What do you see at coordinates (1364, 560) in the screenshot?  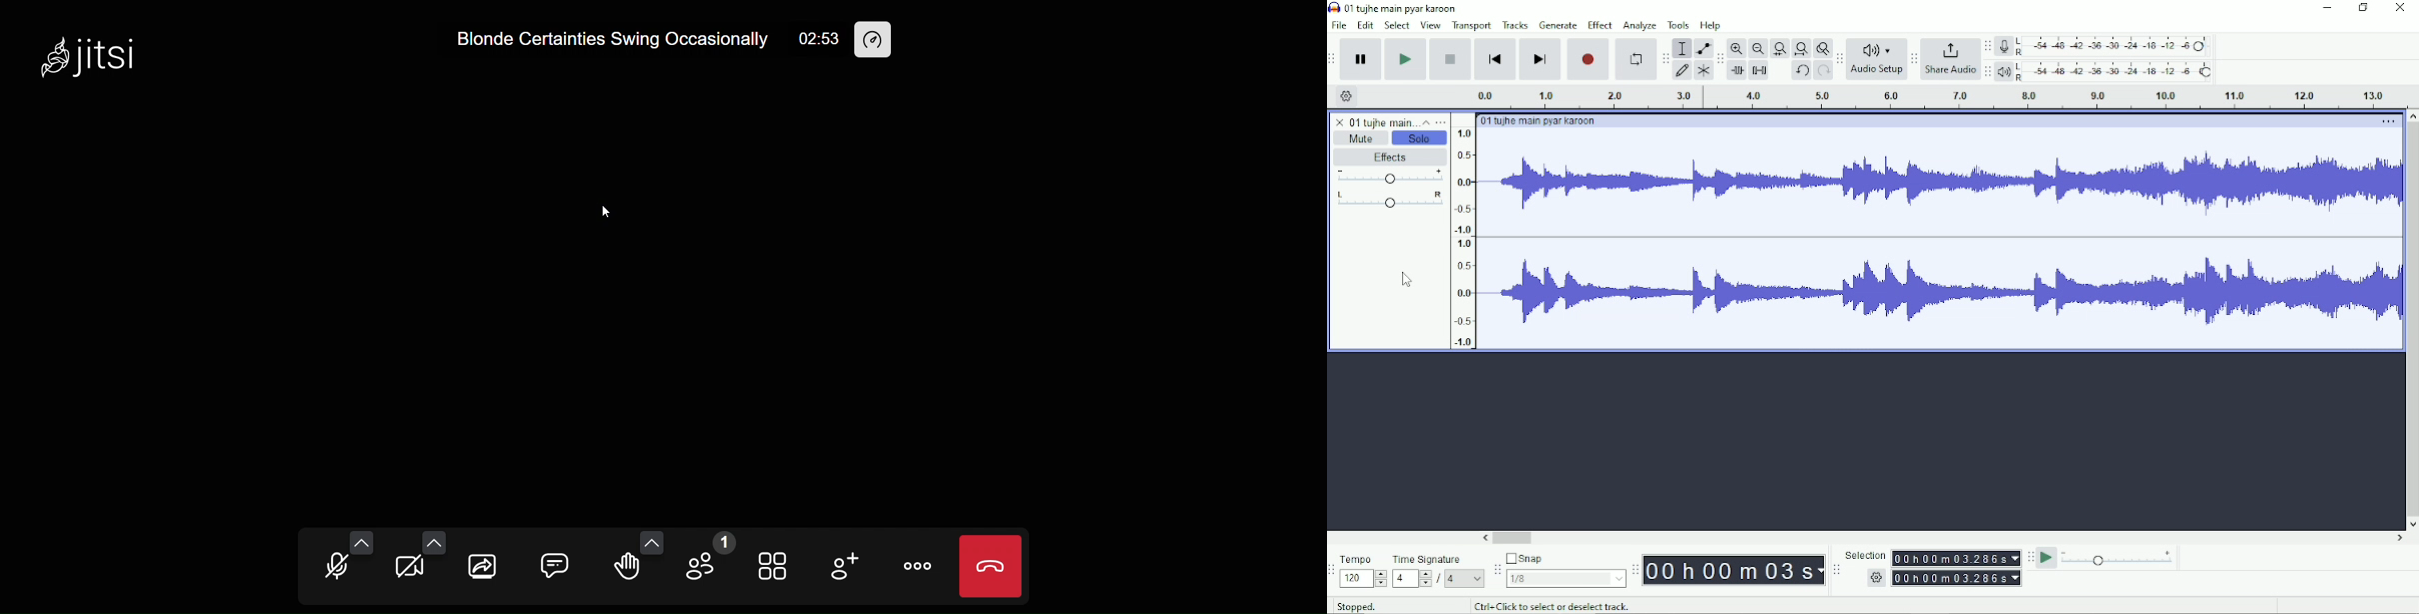 I see `Tempo` at bounding box center [1364, 560].